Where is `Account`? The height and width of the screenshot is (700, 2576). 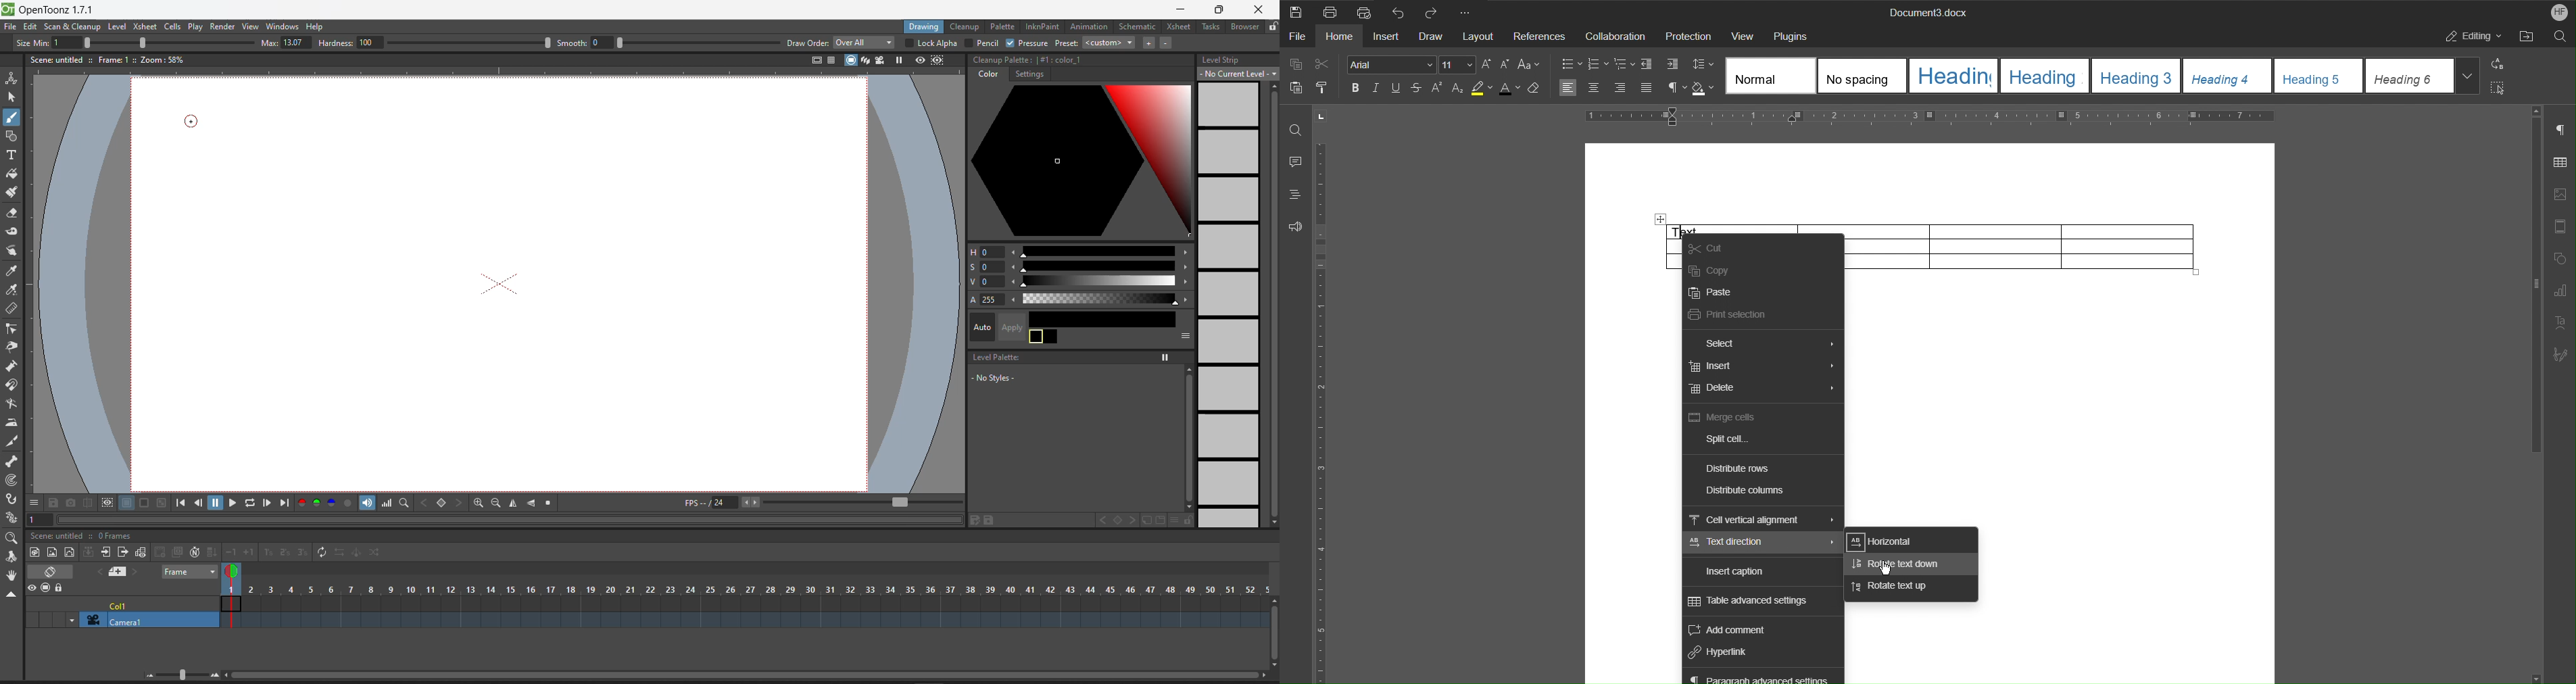
Account is located at coordinates (2556, 11).